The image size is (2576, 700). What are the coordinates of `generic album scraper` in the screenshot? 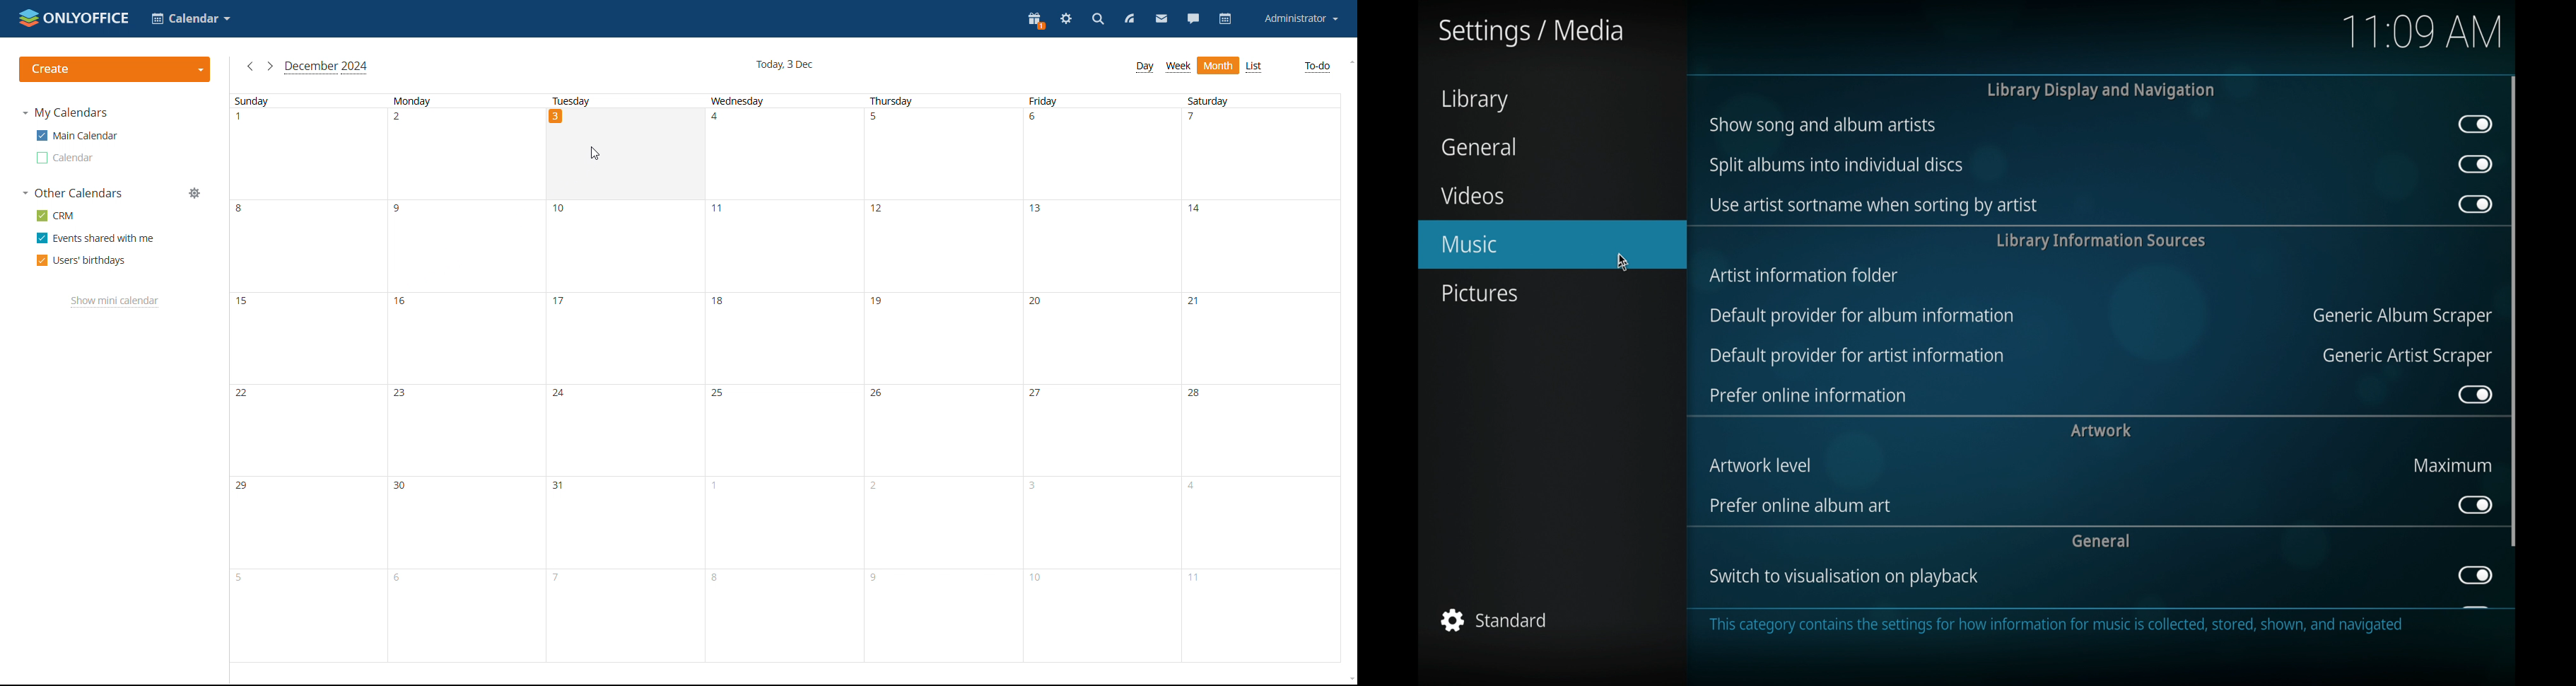 It's located at (2402, 316).